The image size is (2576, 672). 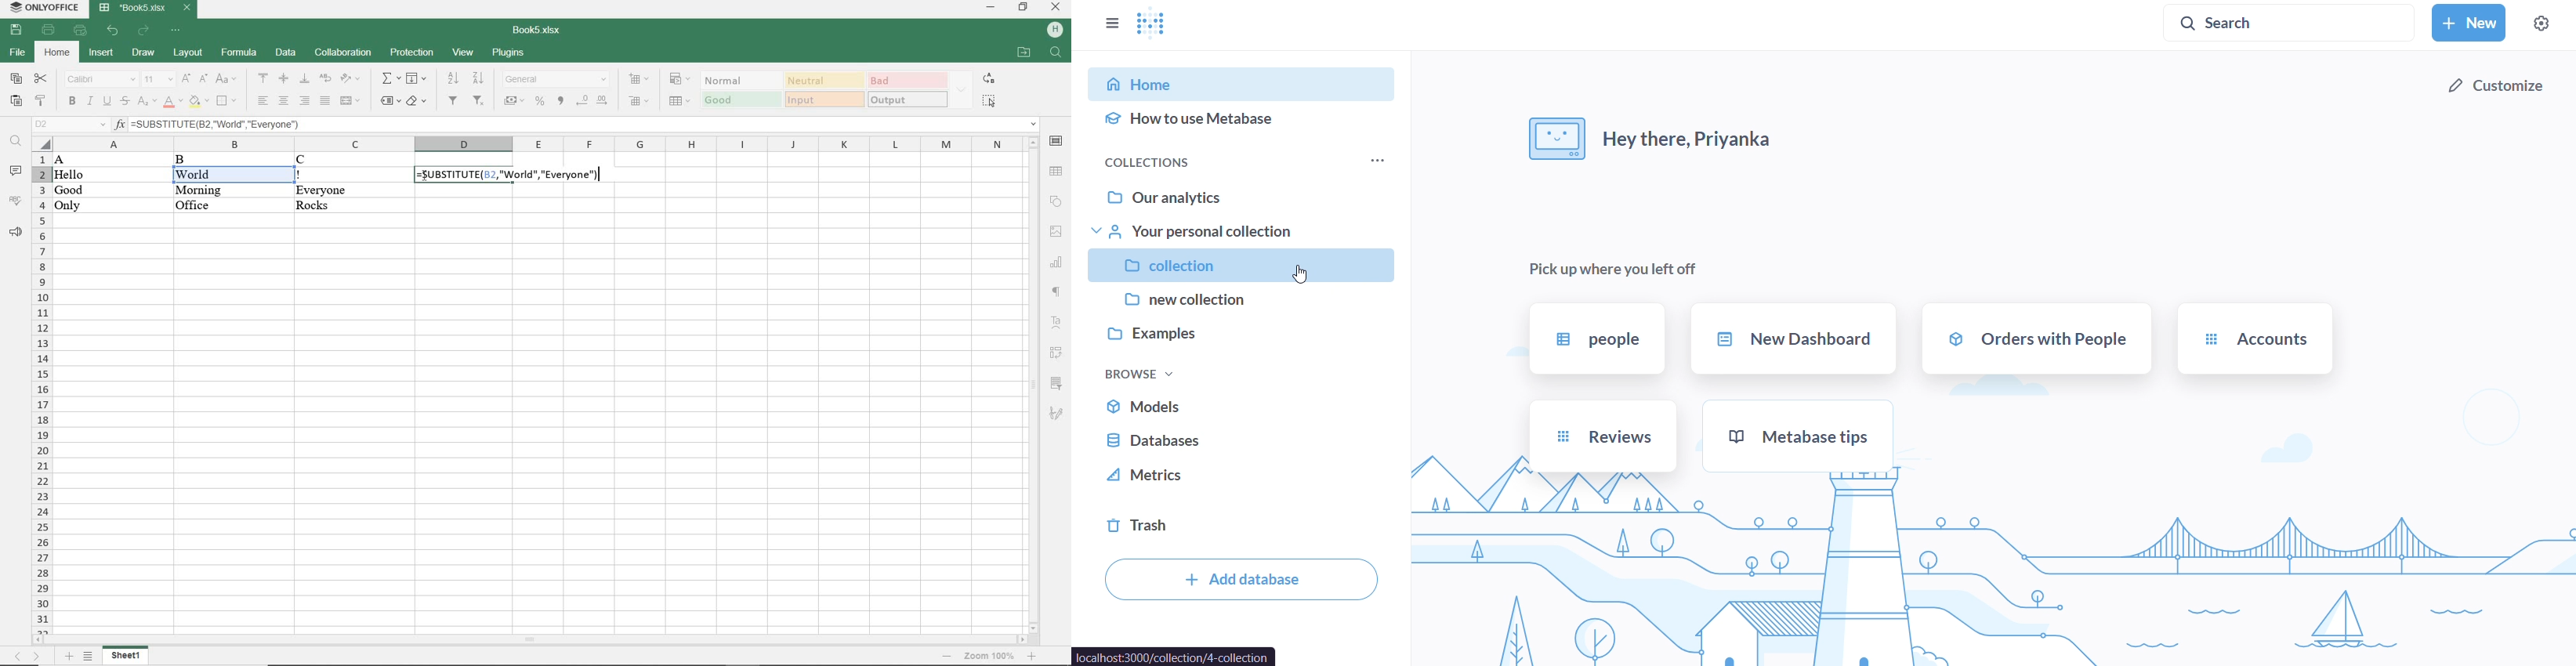 I want to click on open file location, so click(x=1023, y=54).